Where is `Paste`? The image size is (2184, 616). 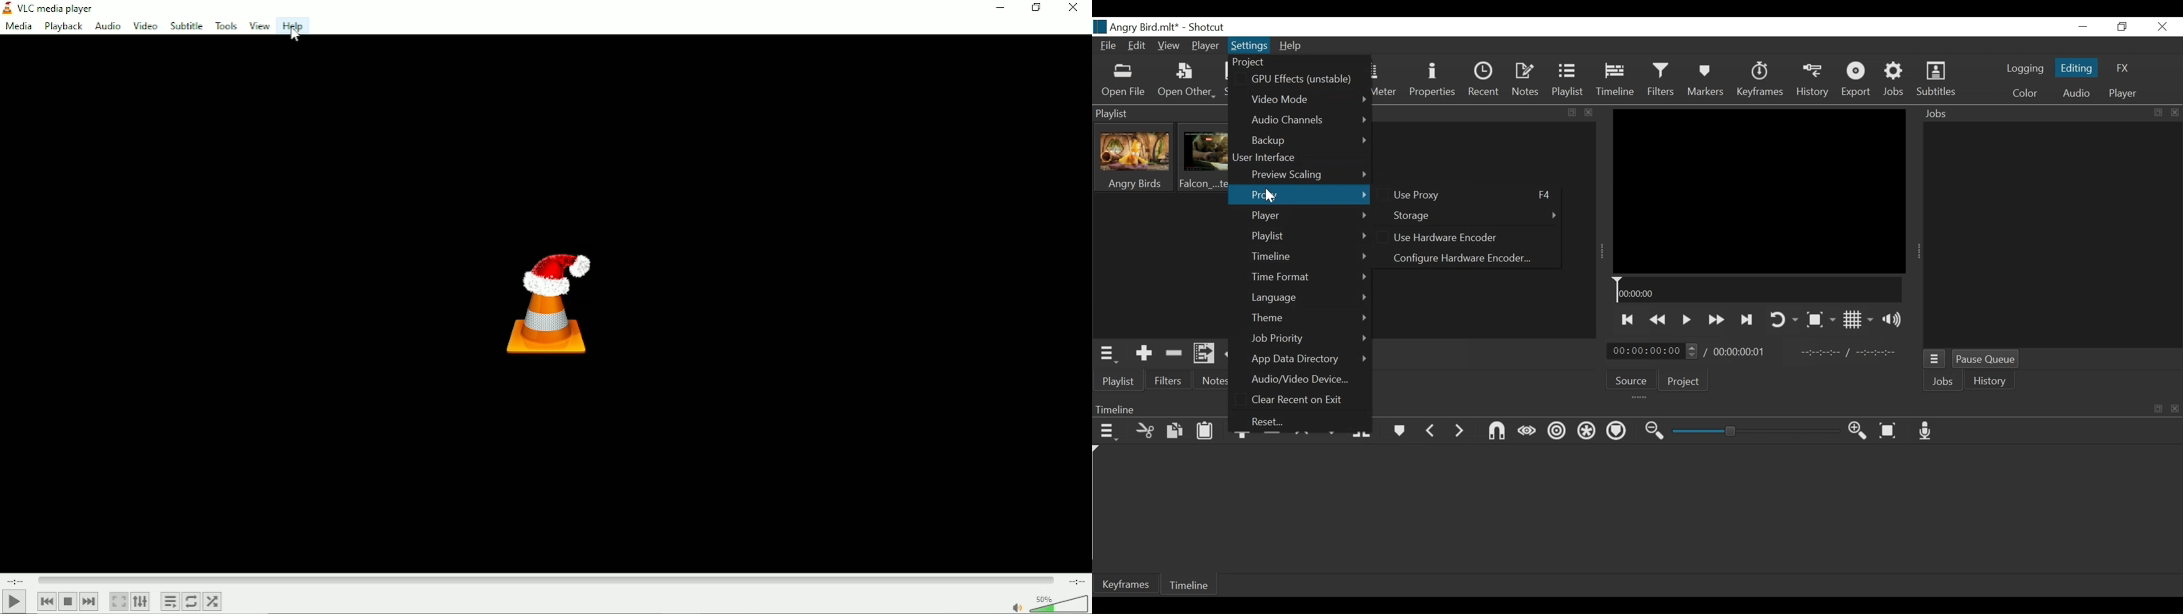
Paste is located at coordinates (1206, 432).